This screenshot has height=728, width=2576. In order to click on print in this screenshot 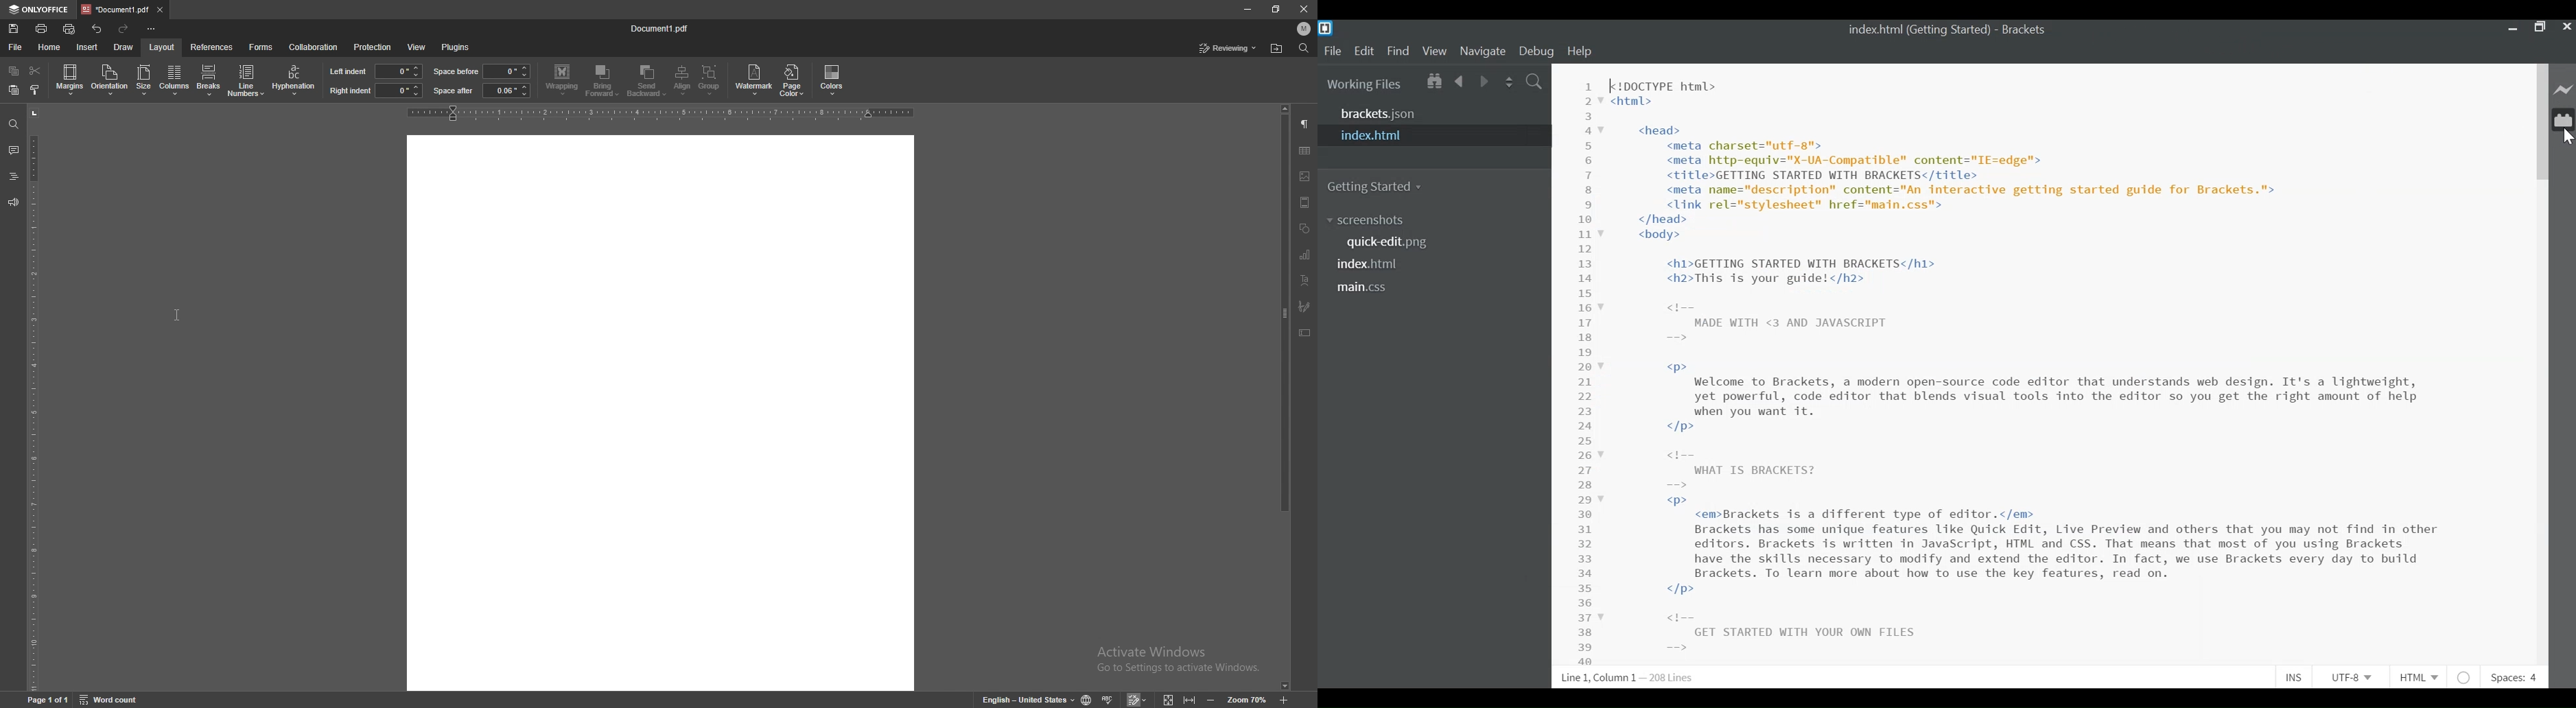, I will do `click(43, 29)`.